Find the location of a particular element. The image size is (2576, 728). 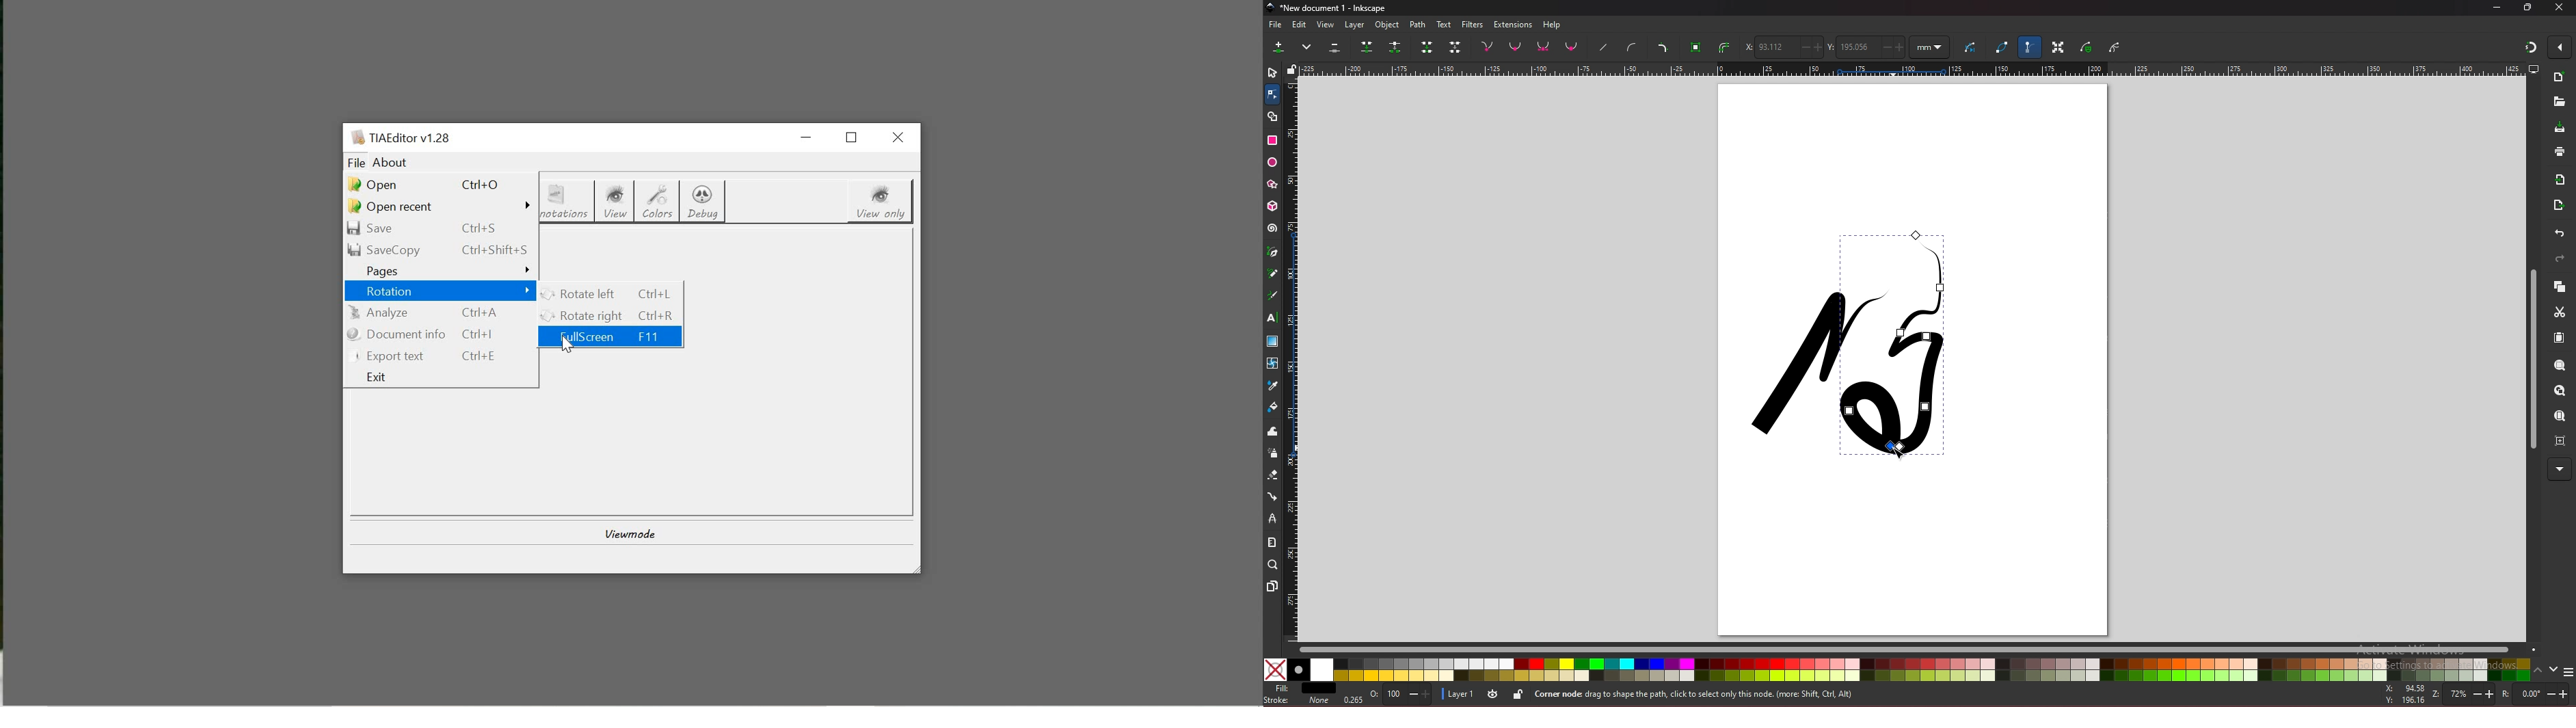

help is located at coordinates (1552, 25).